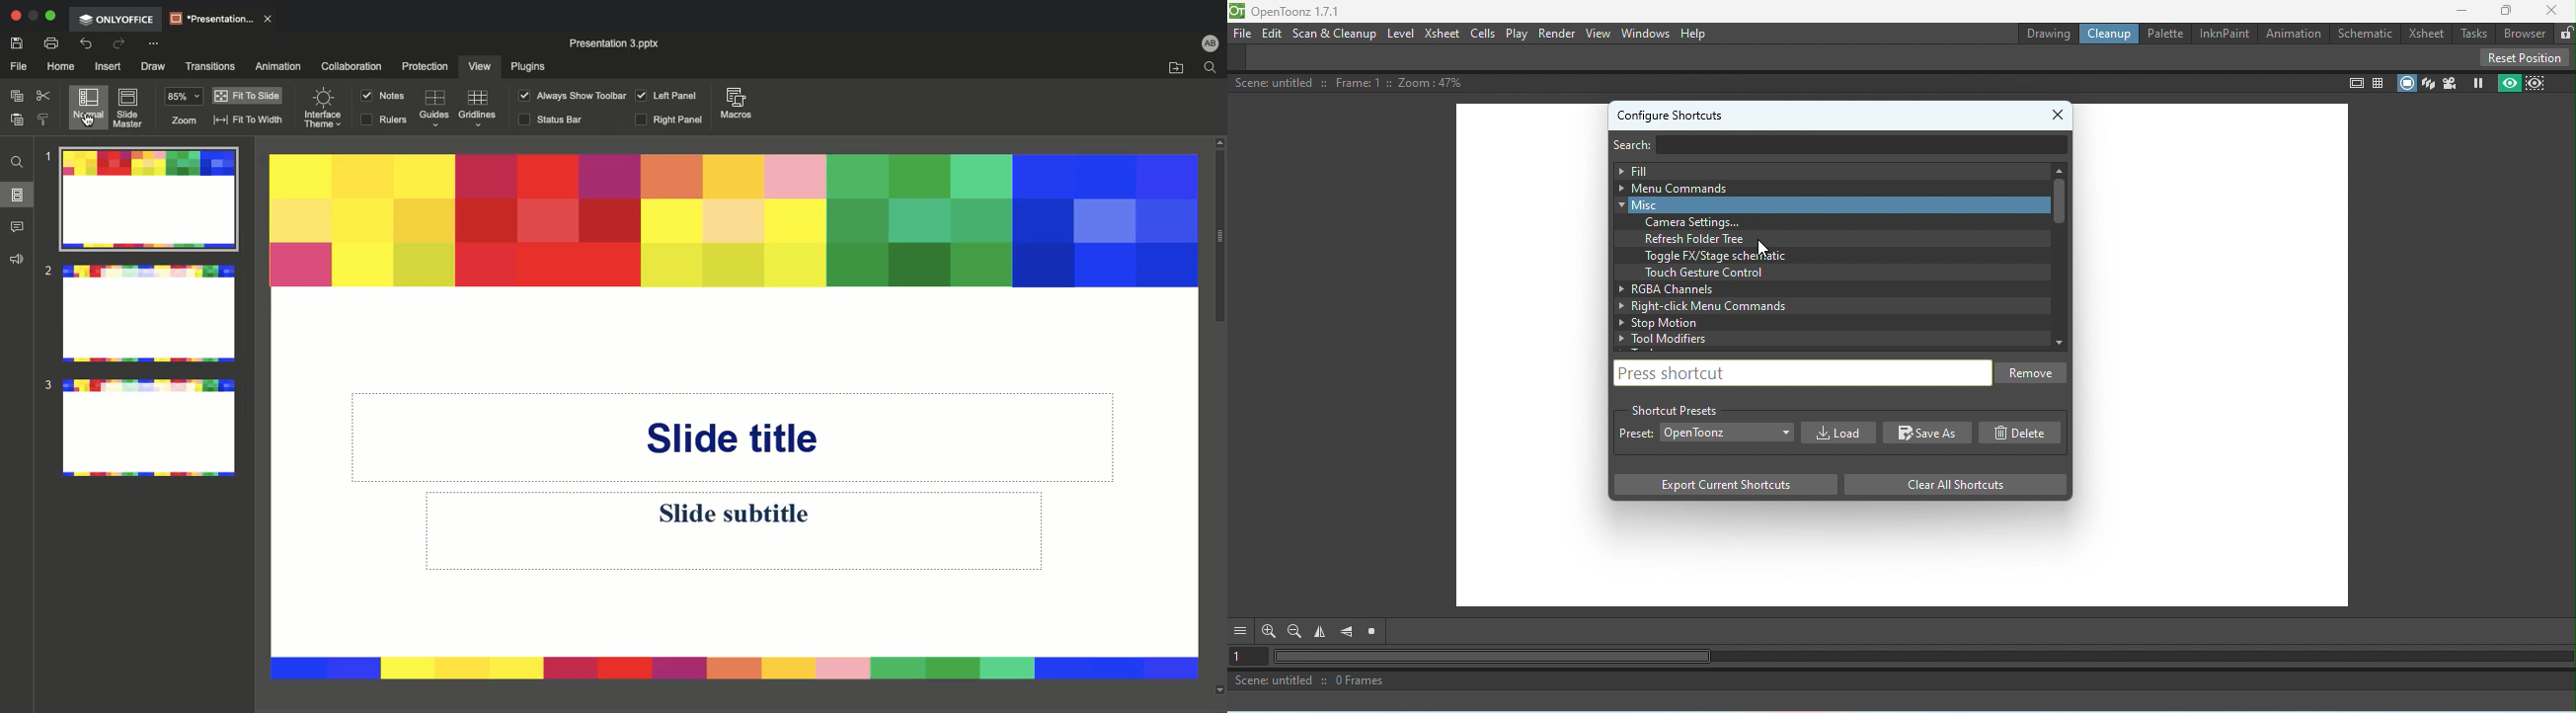 This screenshot has height=728, width=2576. Describe the element at coordinates (1485, 32) in the screenshot. I see `Cells` at that location.